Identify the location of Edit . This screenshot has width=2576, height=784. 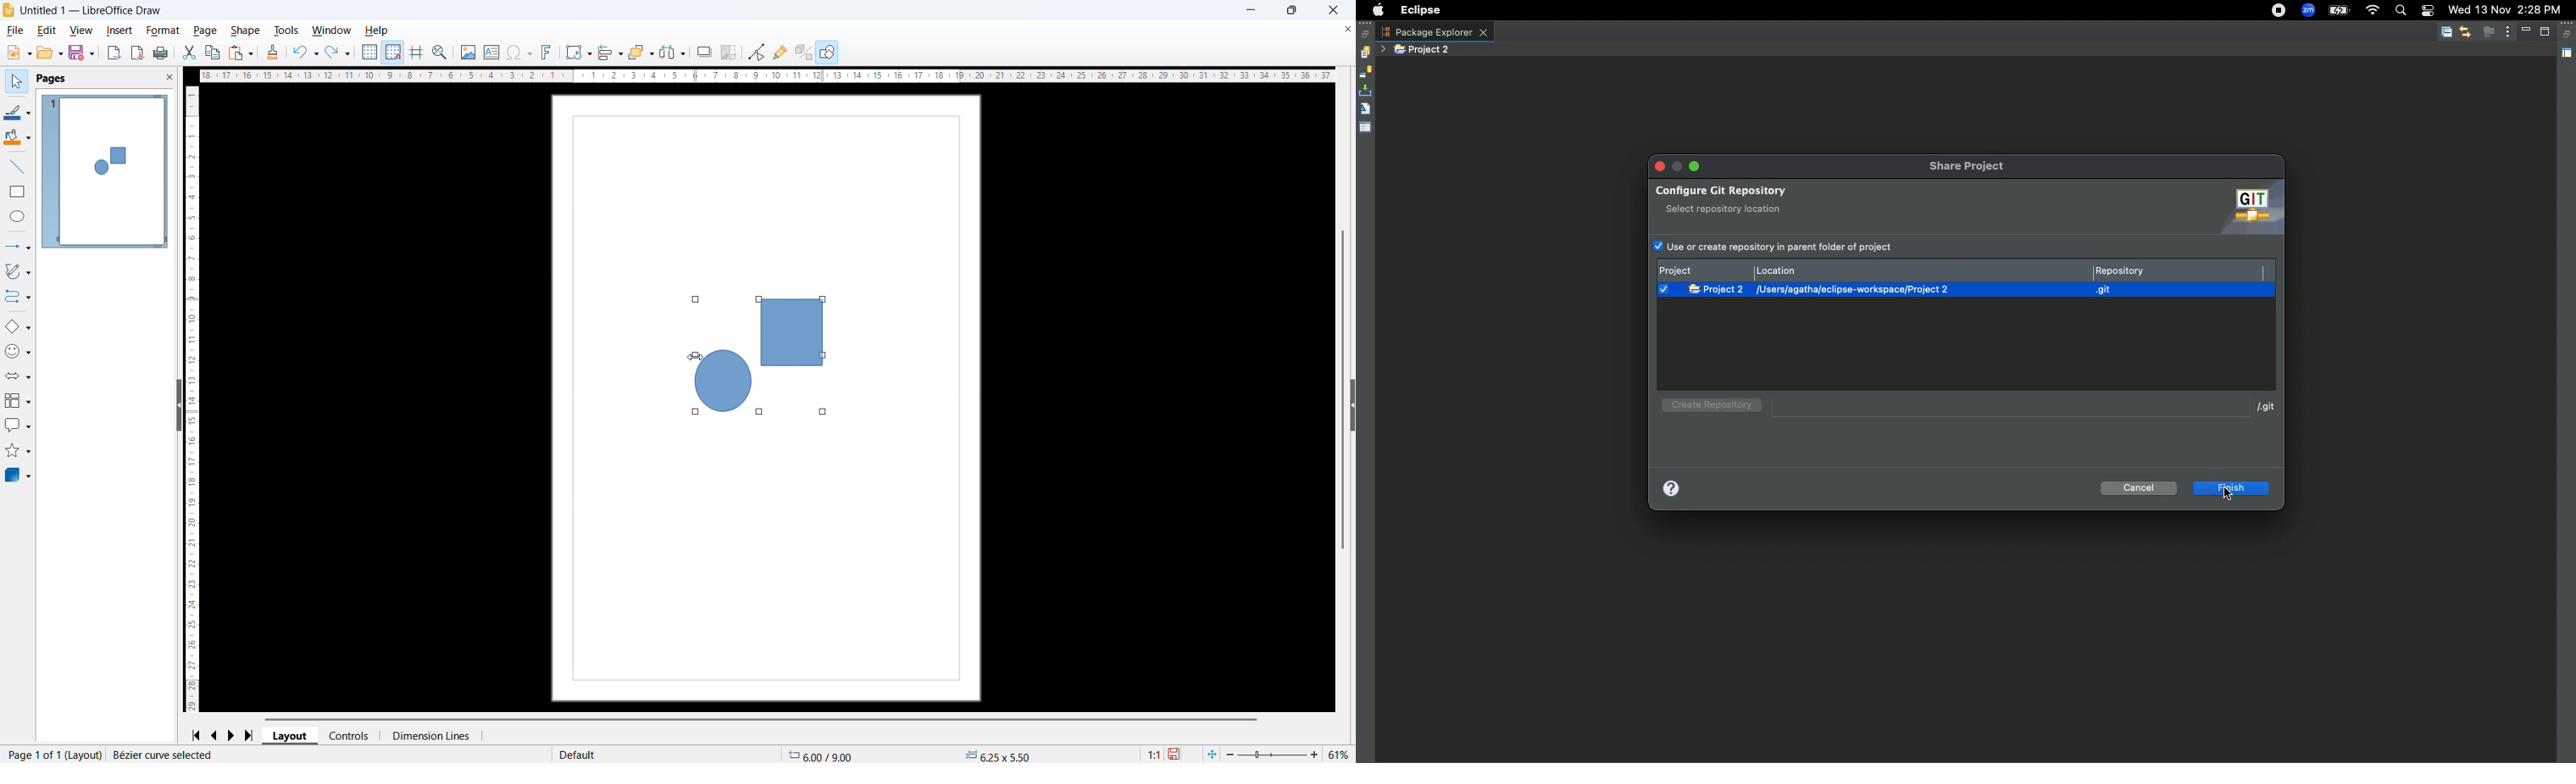
(48, 31).